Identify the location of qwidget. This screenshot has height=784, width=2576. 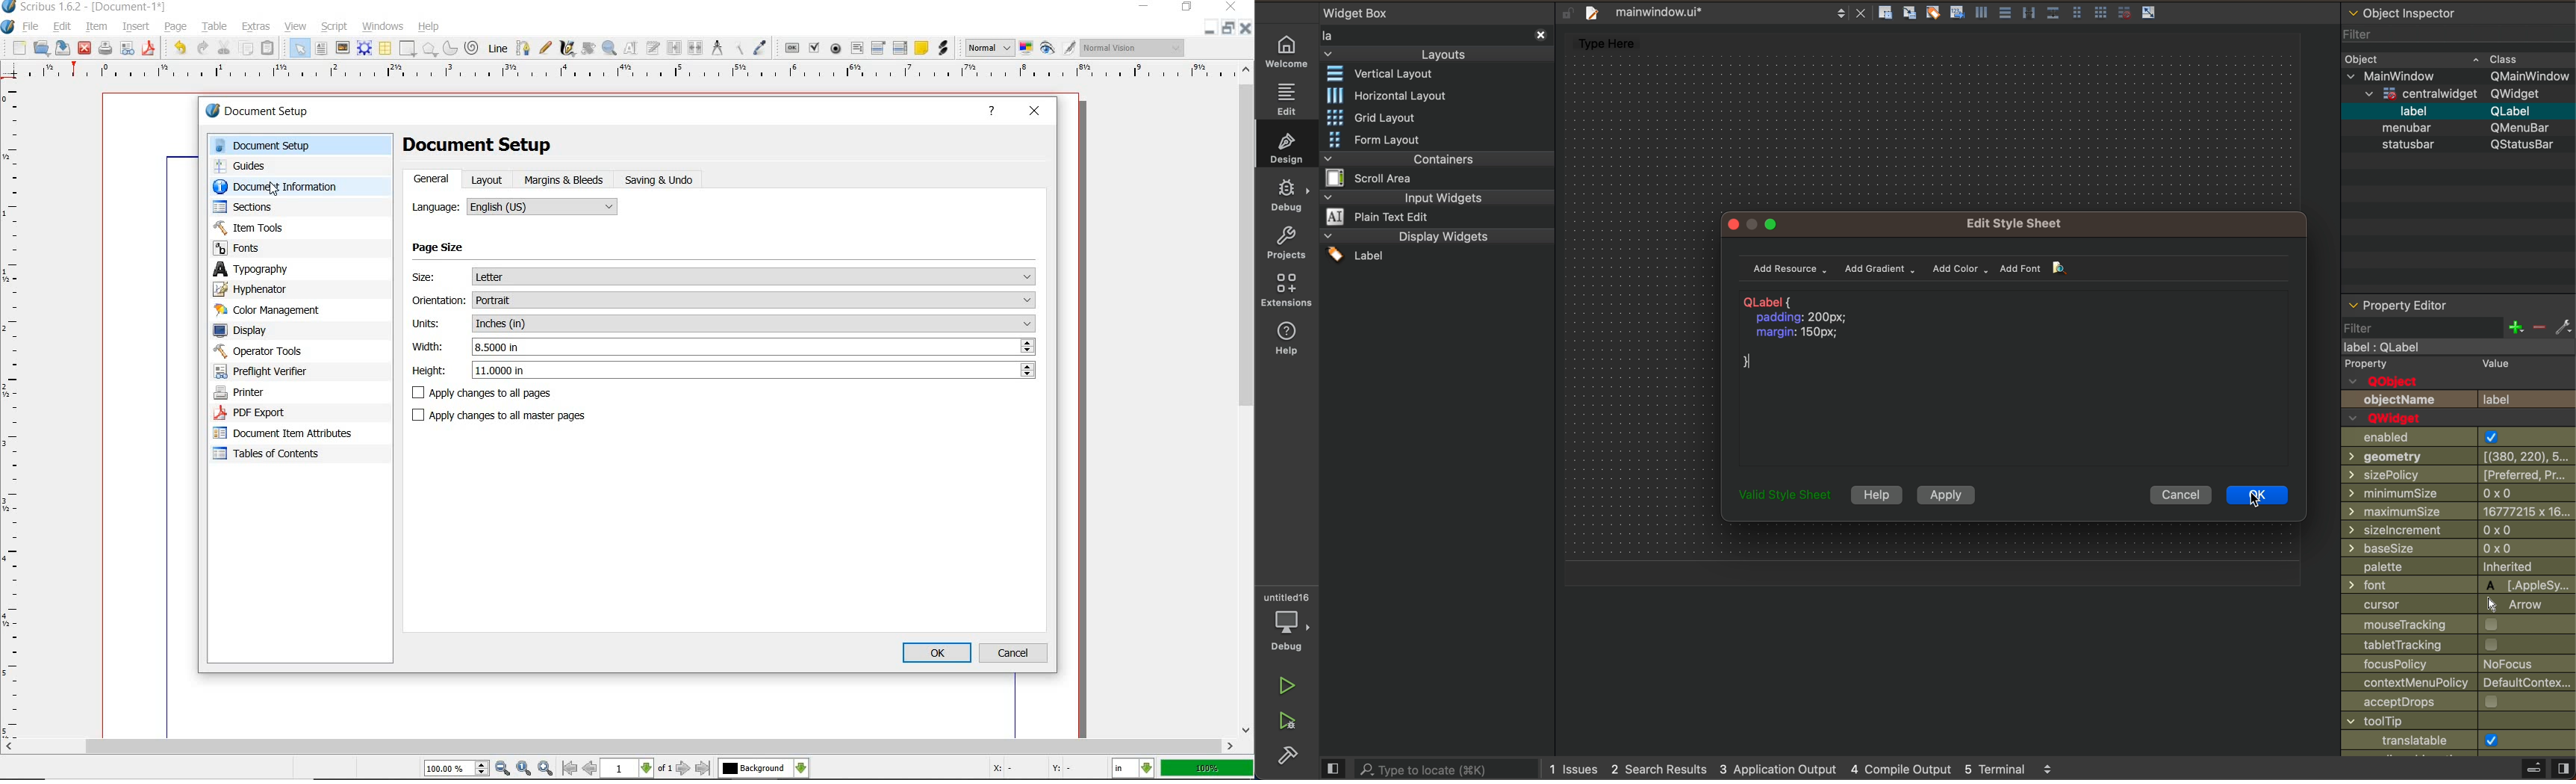
(2390, 415).